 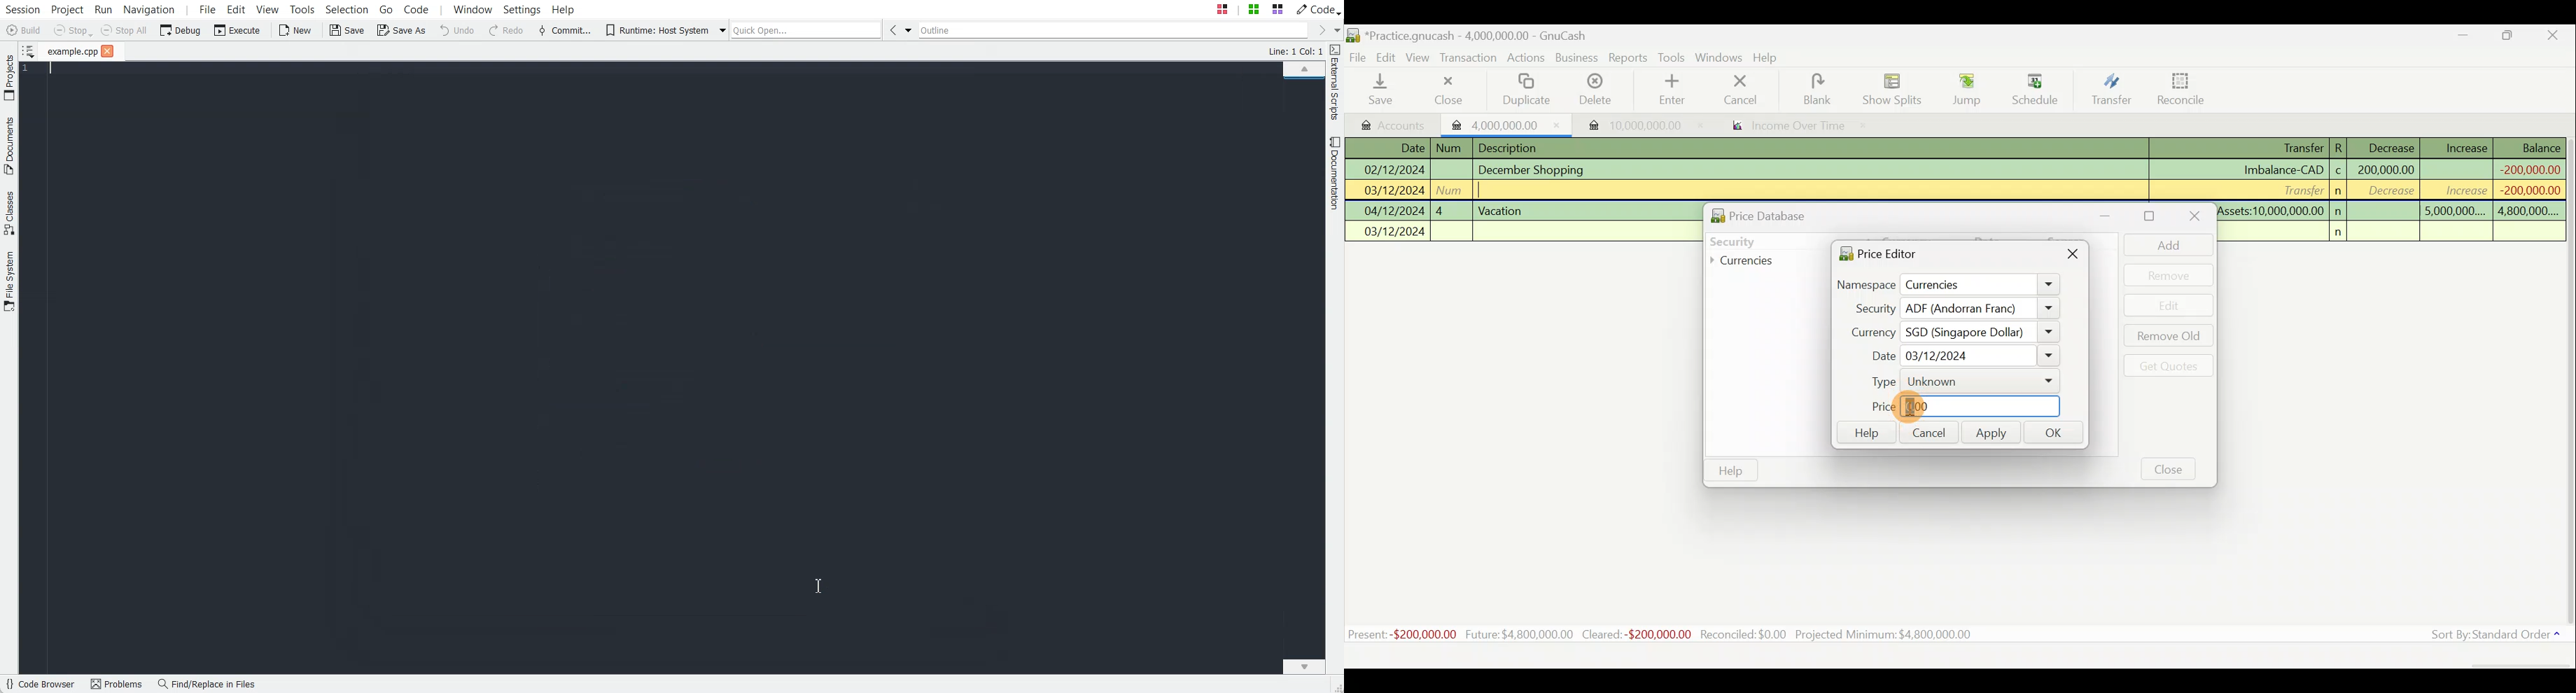 What do you see at coordinates (2340, 211) in the screenshot?
I see `n` at bounding box center [2340, 211].